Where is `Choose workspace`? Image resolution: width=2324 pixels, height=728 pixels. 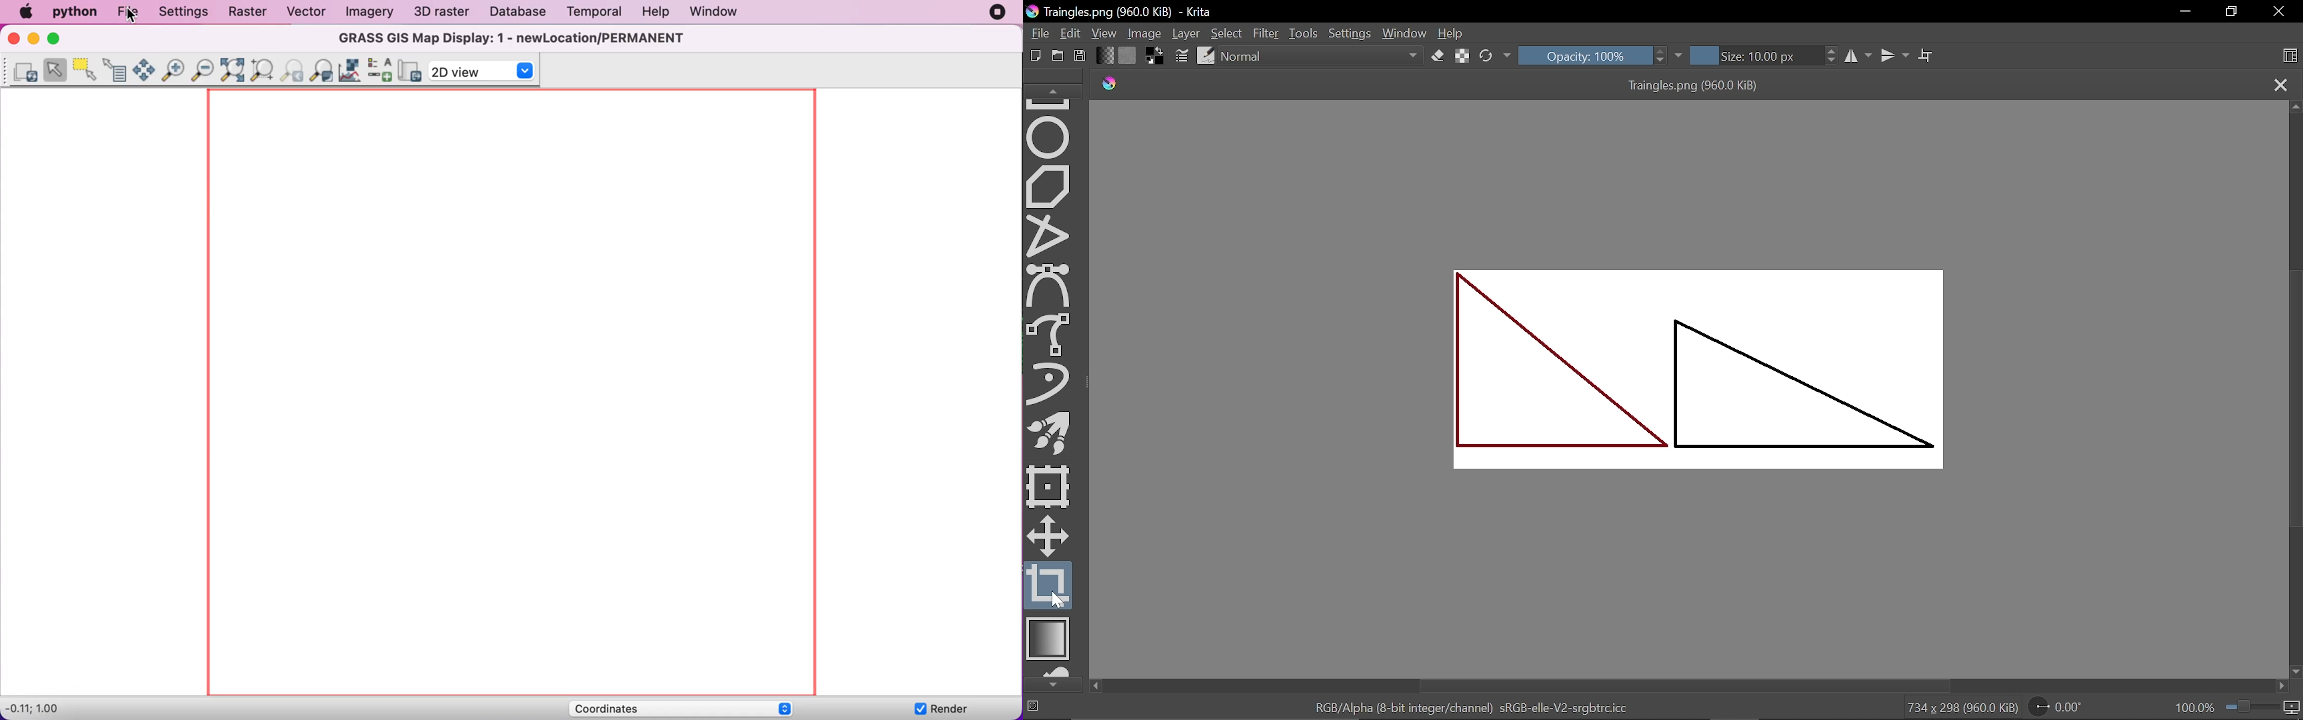 Choose workspace is located at coordinates (2290, 57).